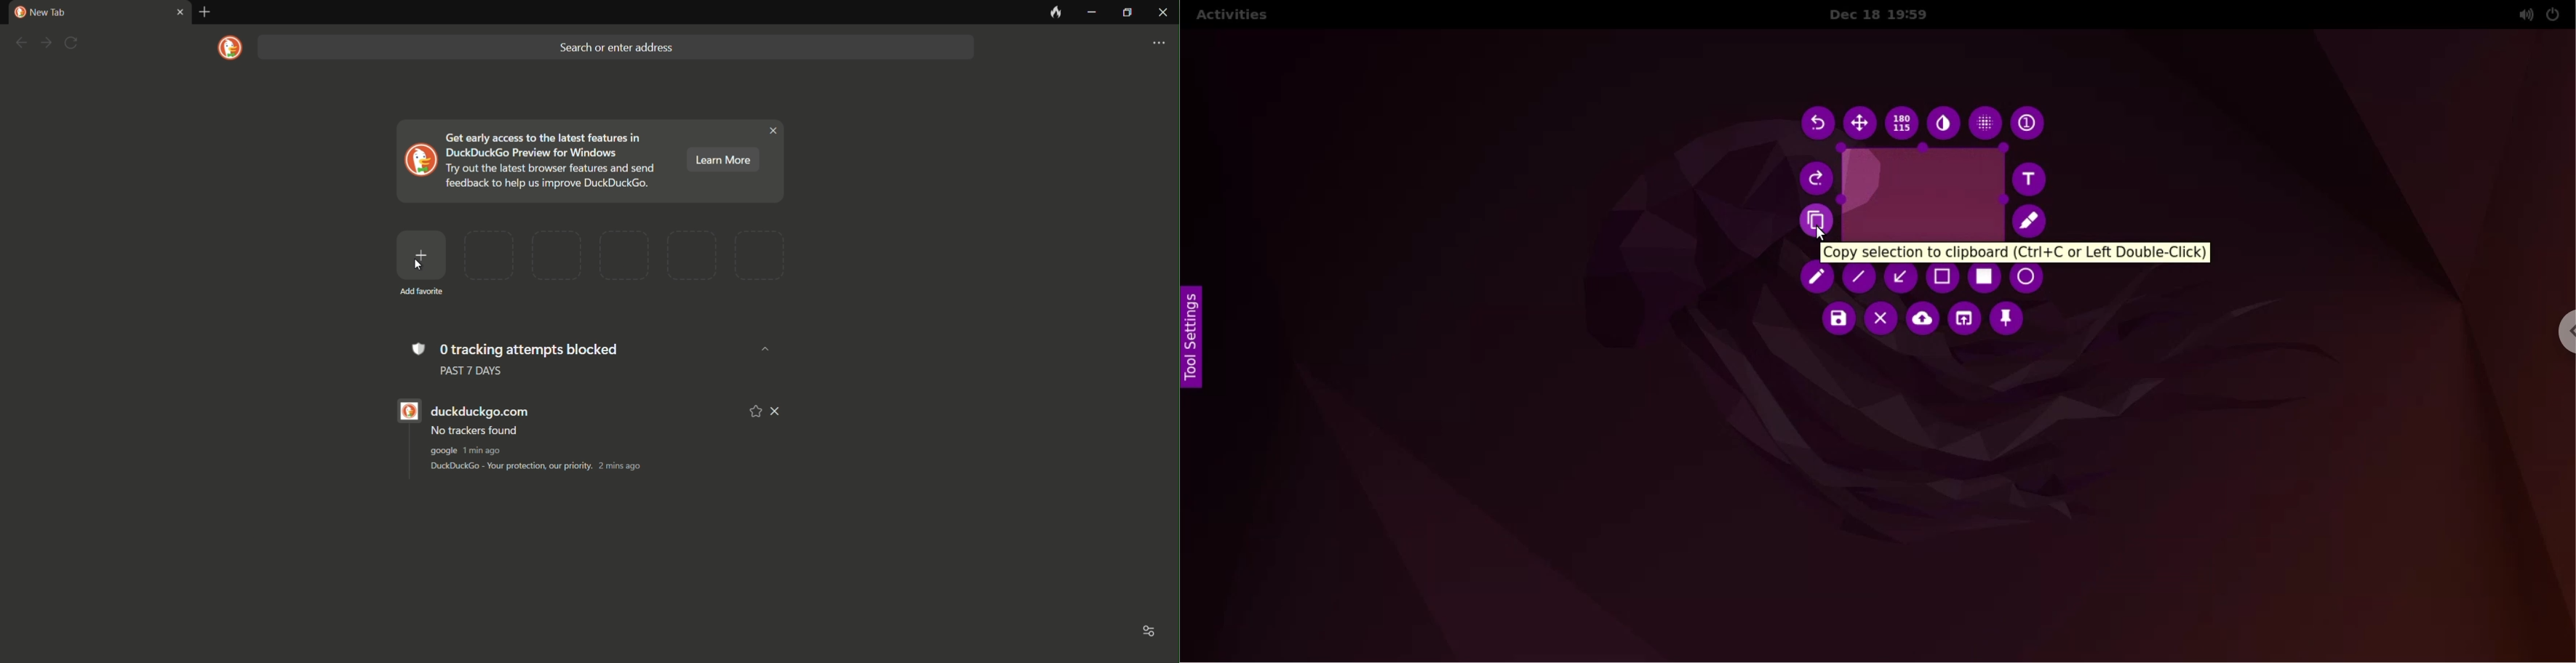  Describe the element at coordinates (1192, 341) in the screenshot. I see `tool settings` at that location.